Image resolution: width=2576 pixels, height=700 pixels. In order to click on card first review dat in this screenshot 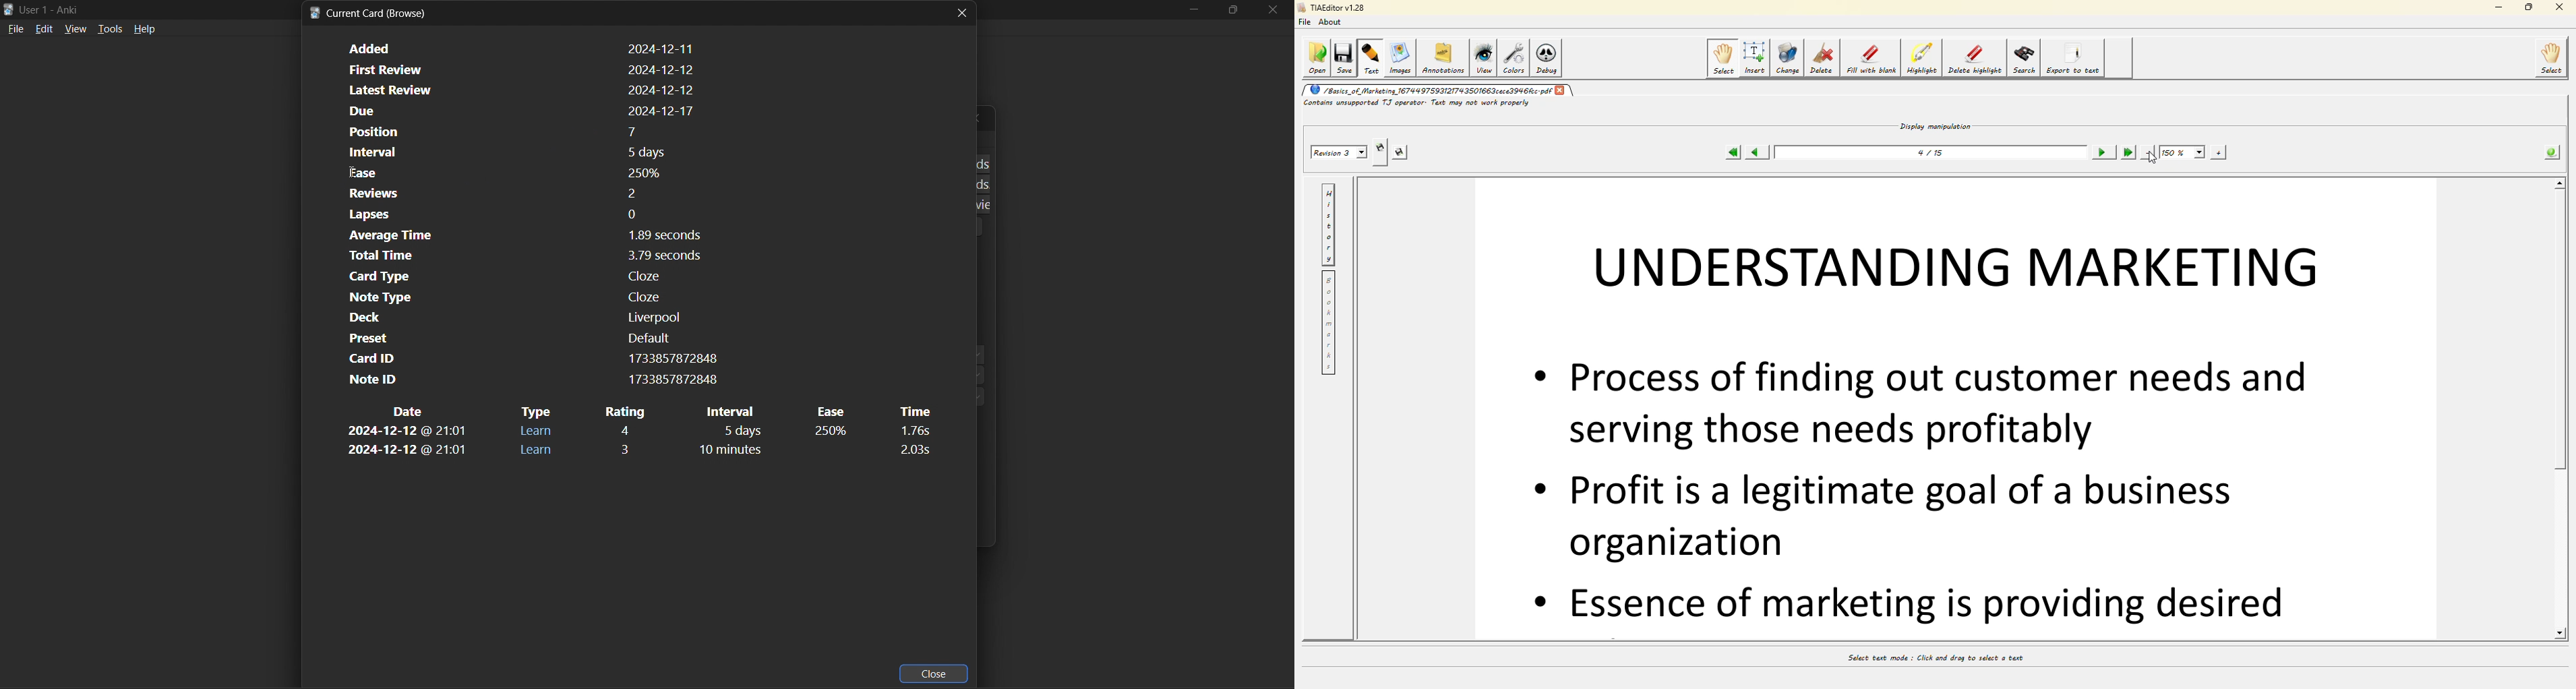, I will do `click(518, 68)`.